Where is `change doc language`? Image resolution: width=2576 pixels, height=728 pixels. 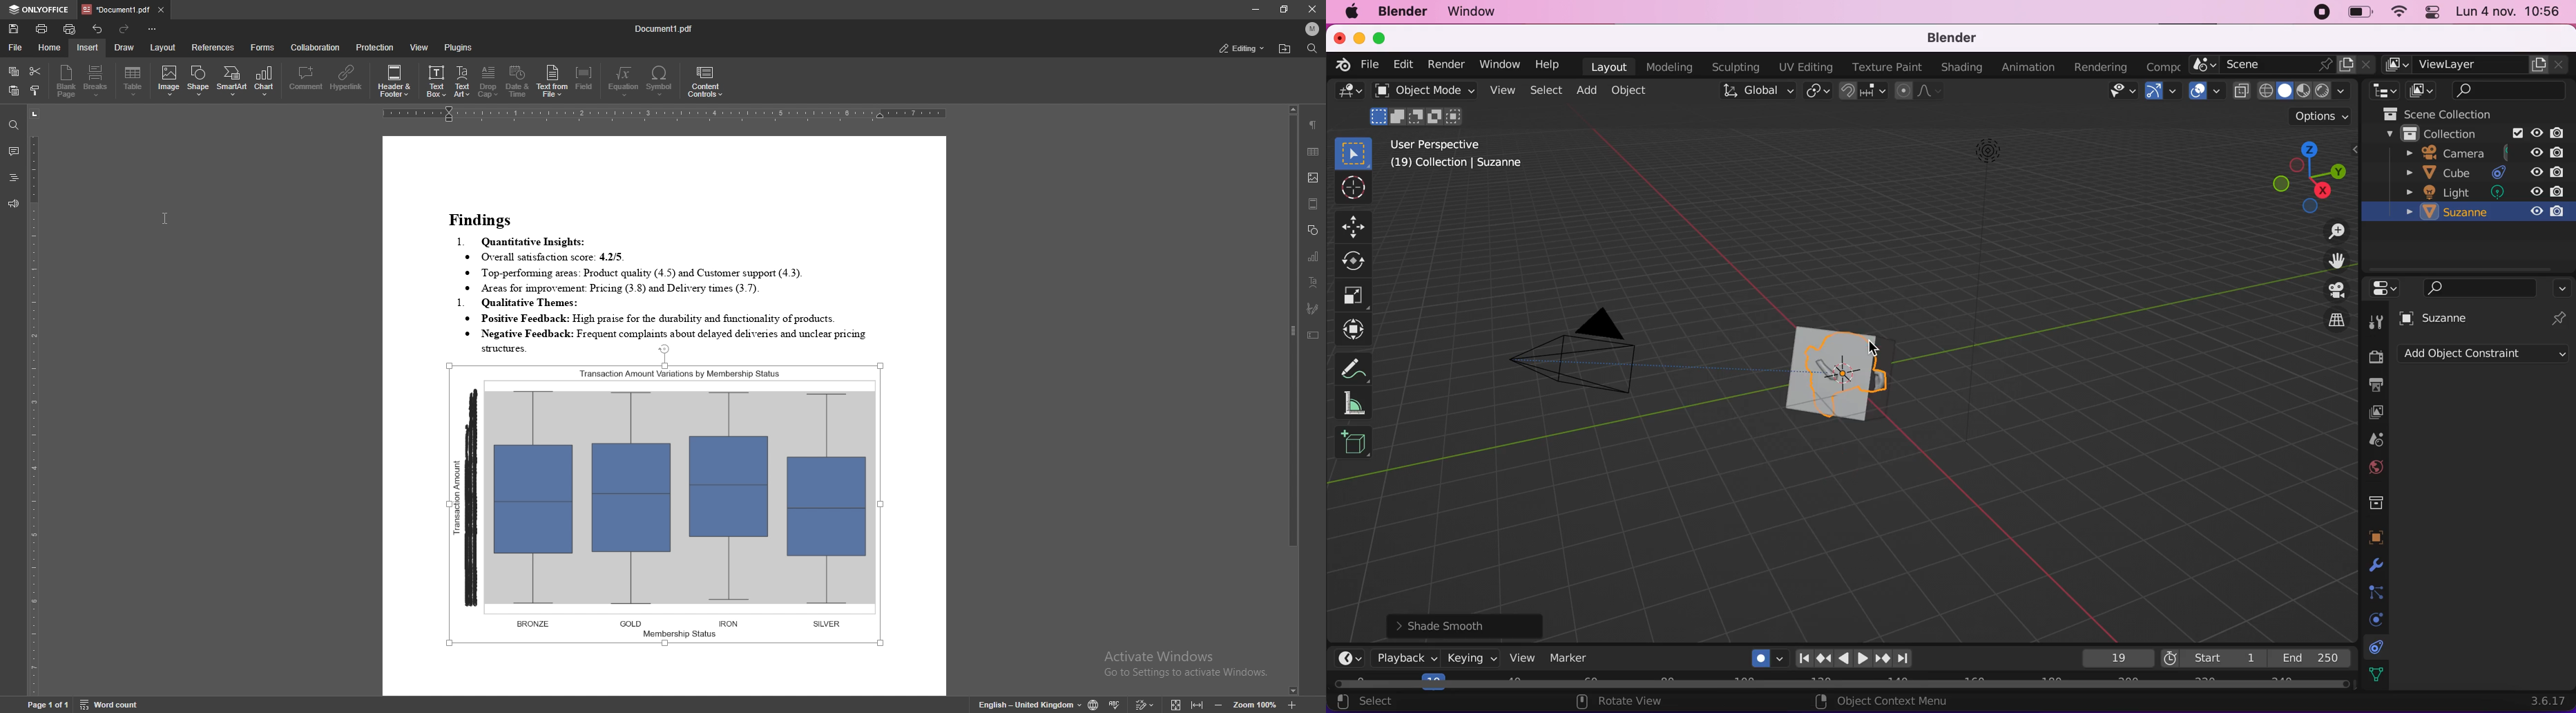
change doc language is located at coordinates (1093, 705).